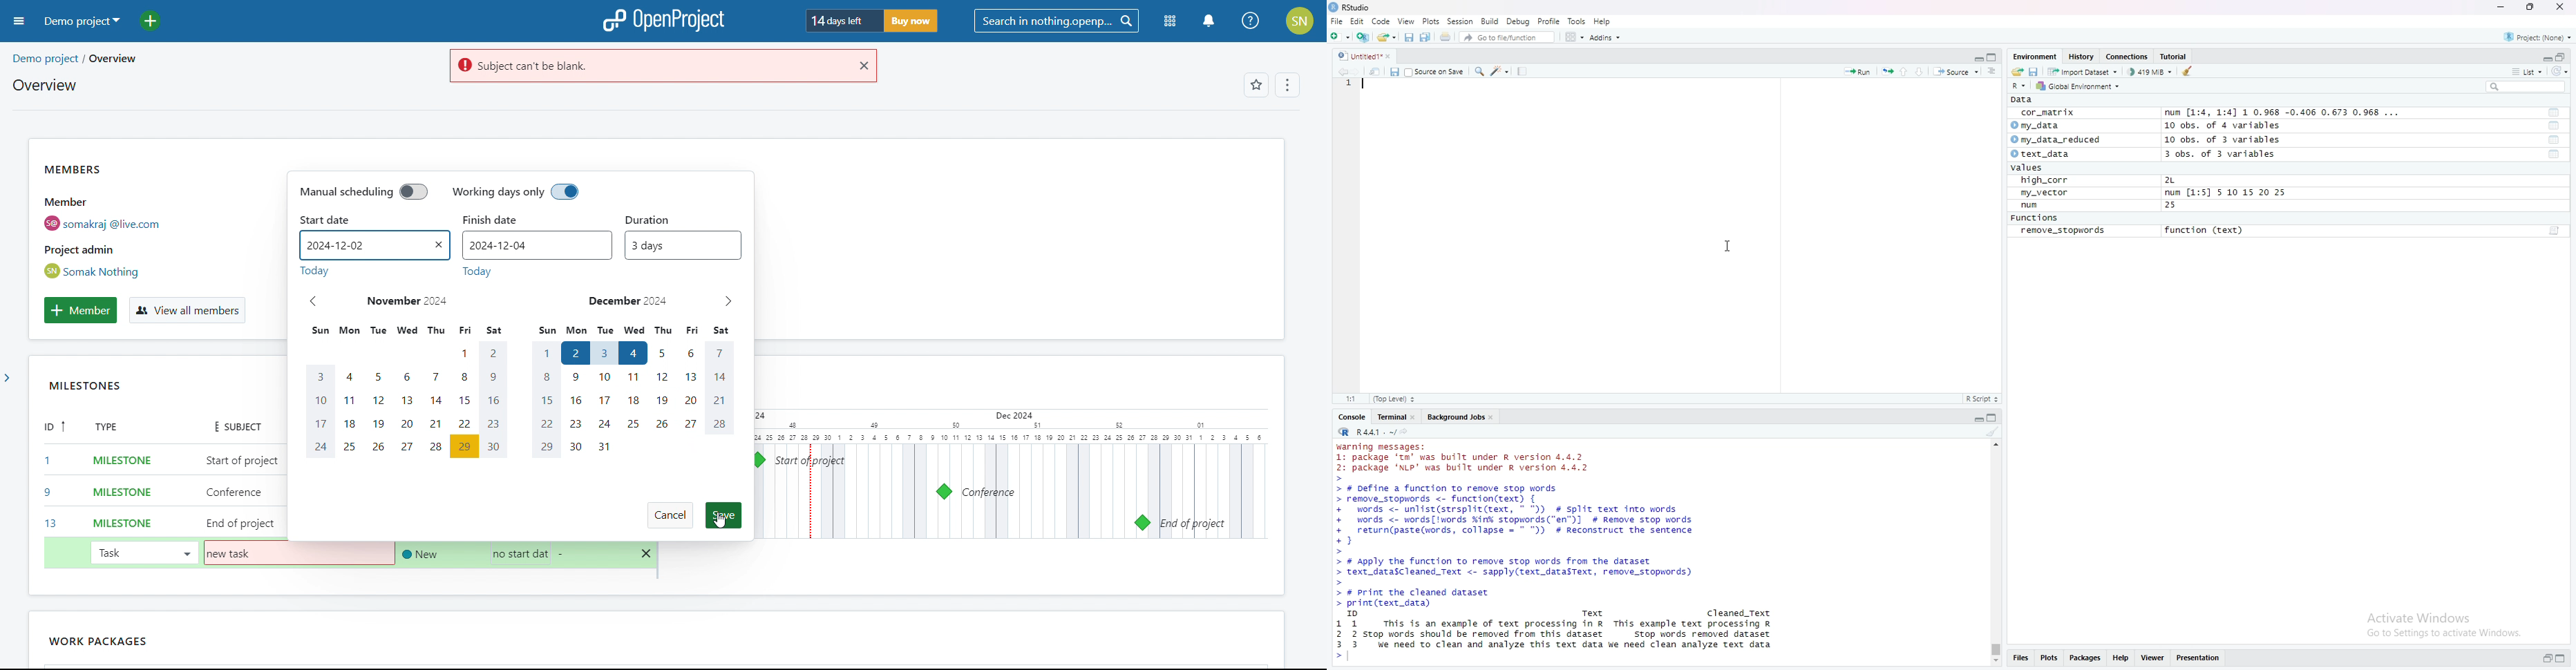  Describe the element at coordinates (2034, 57) in the screenshot. I see `Environment` at that location.